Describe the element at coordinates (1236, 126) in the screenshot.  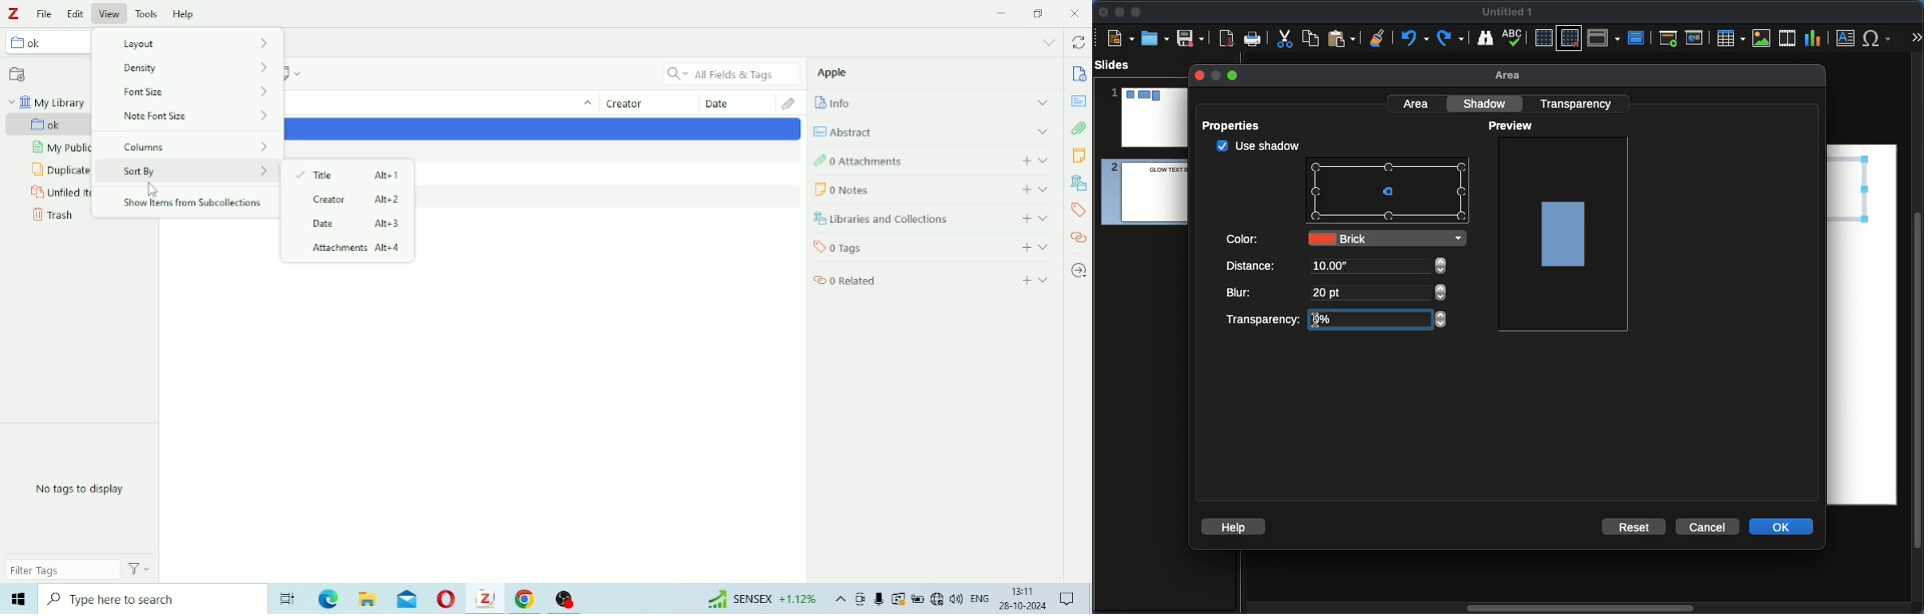
I see `Properties` at that location.